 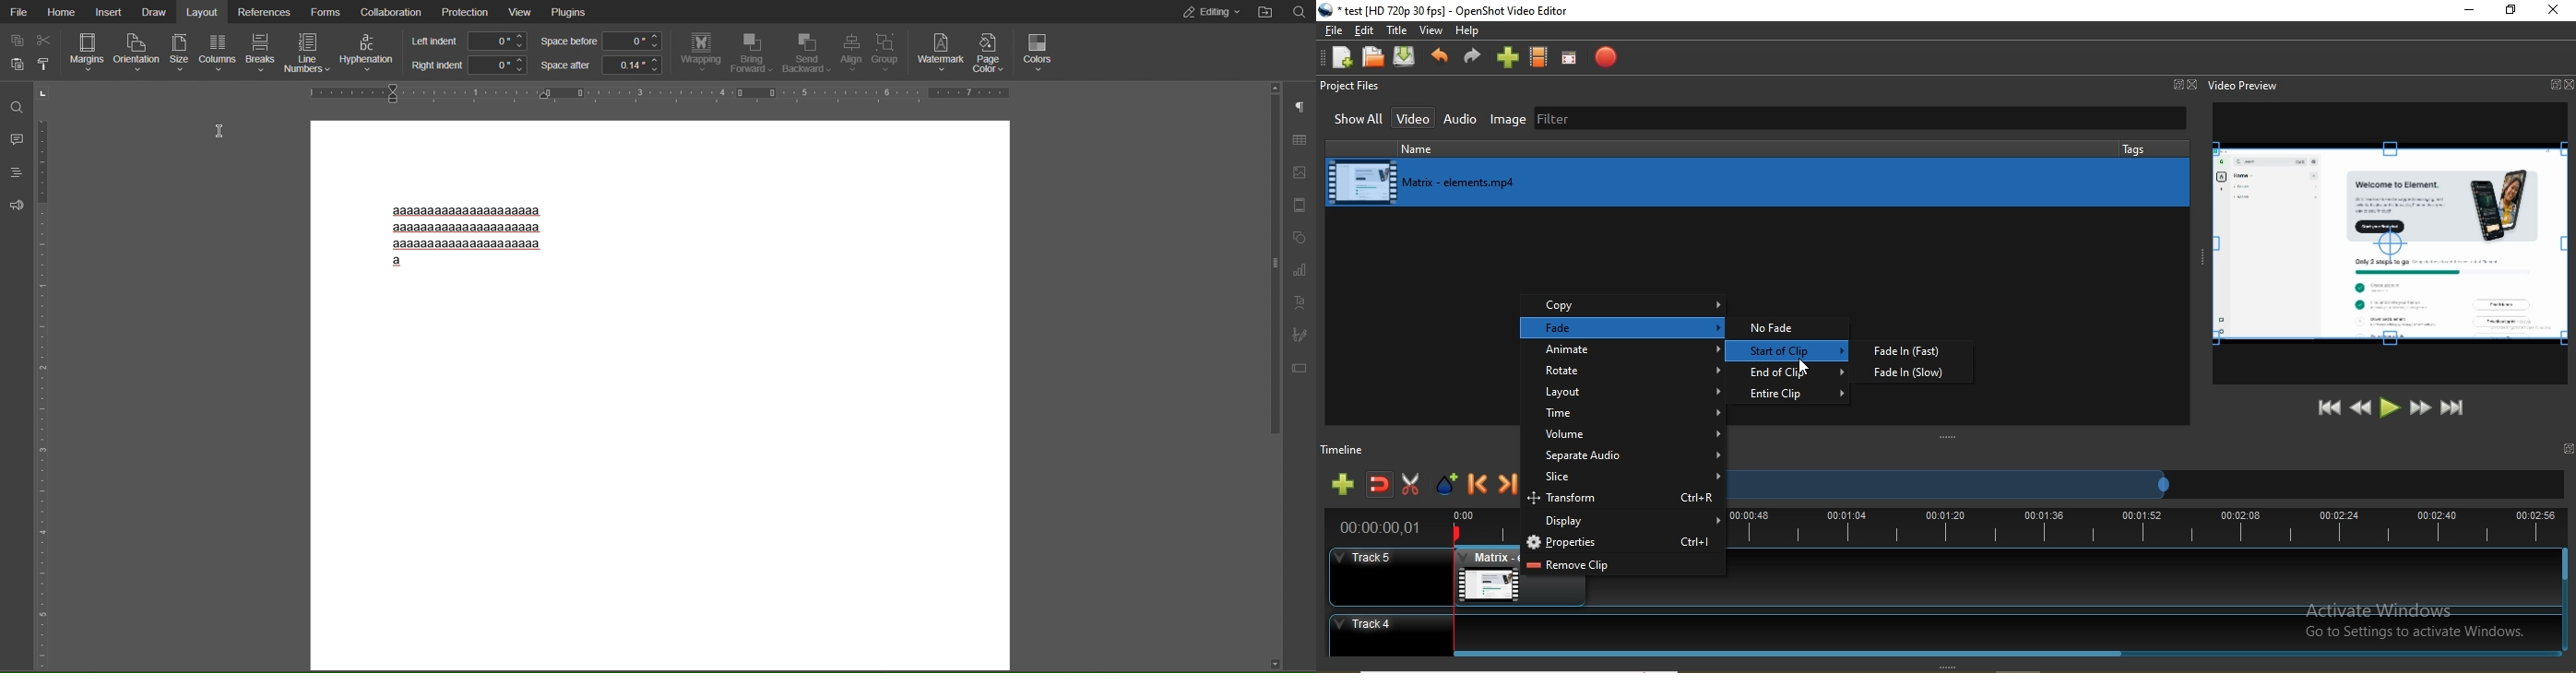 What do you see at coordinates (154, 12) in the screenshot?
I see `Draw` at bounding box center [154, 12].